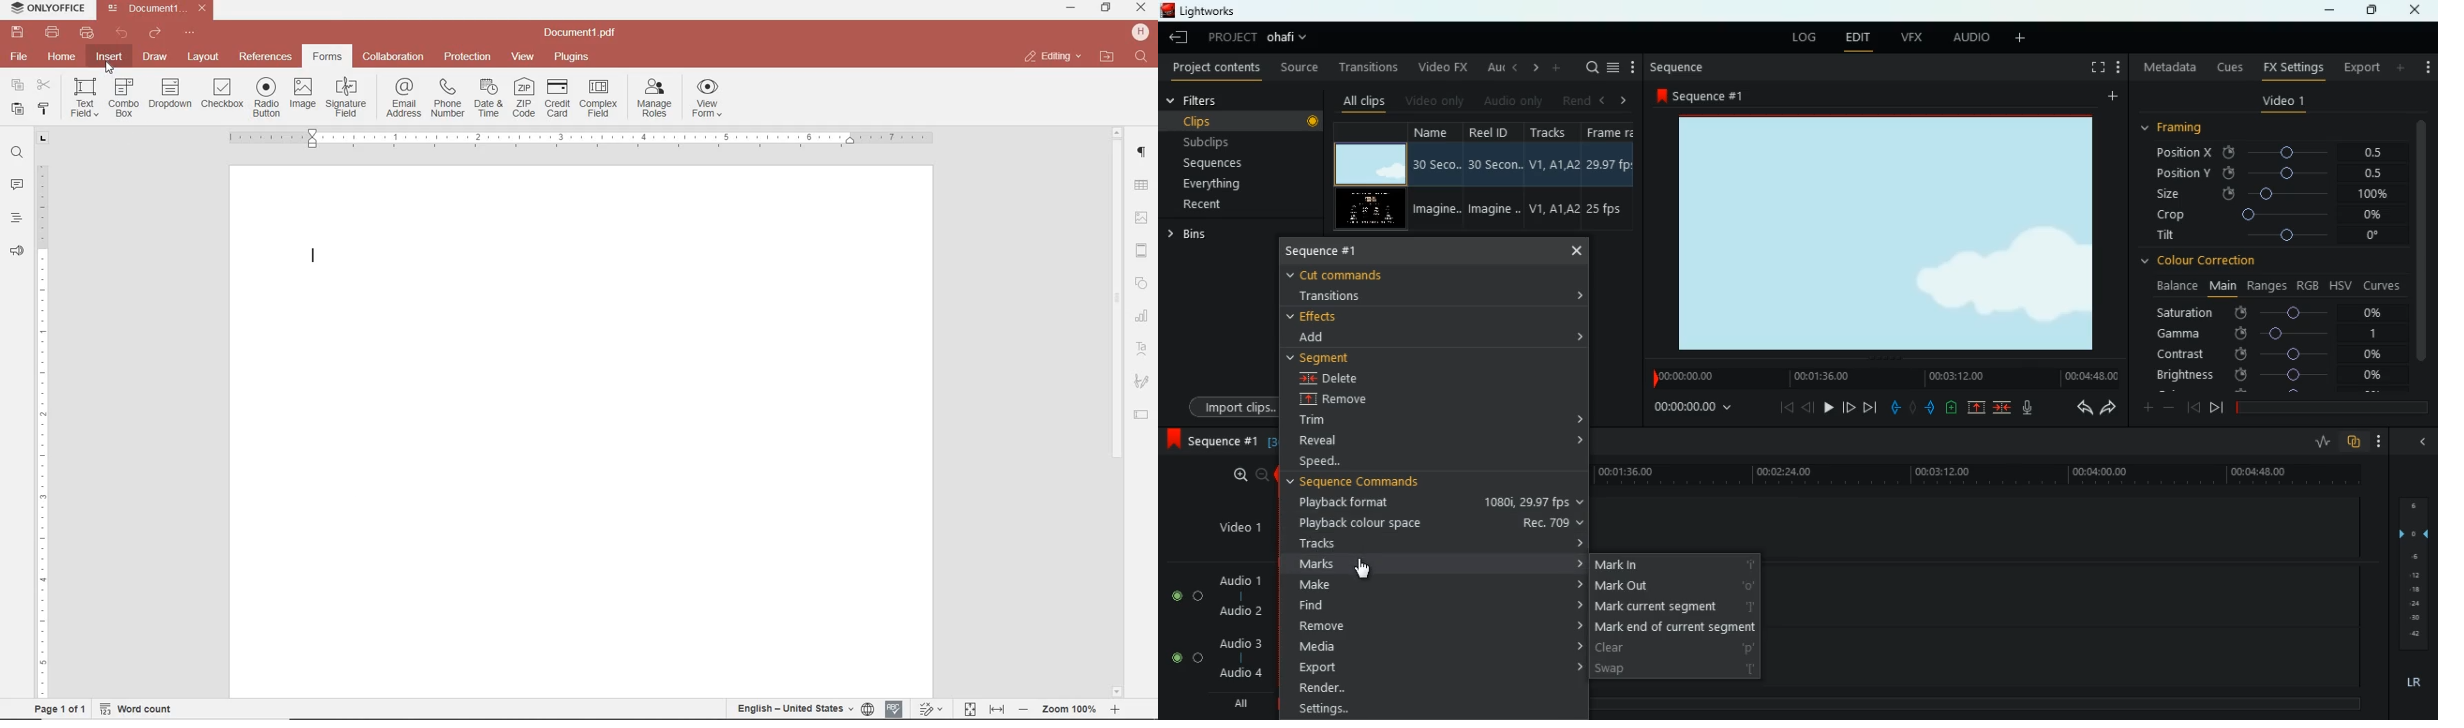 This screenshot has height=728, width=2464. Describe the element at coordinates (1439, 164) in the screenshot. I see `30 Seco..` at that location.